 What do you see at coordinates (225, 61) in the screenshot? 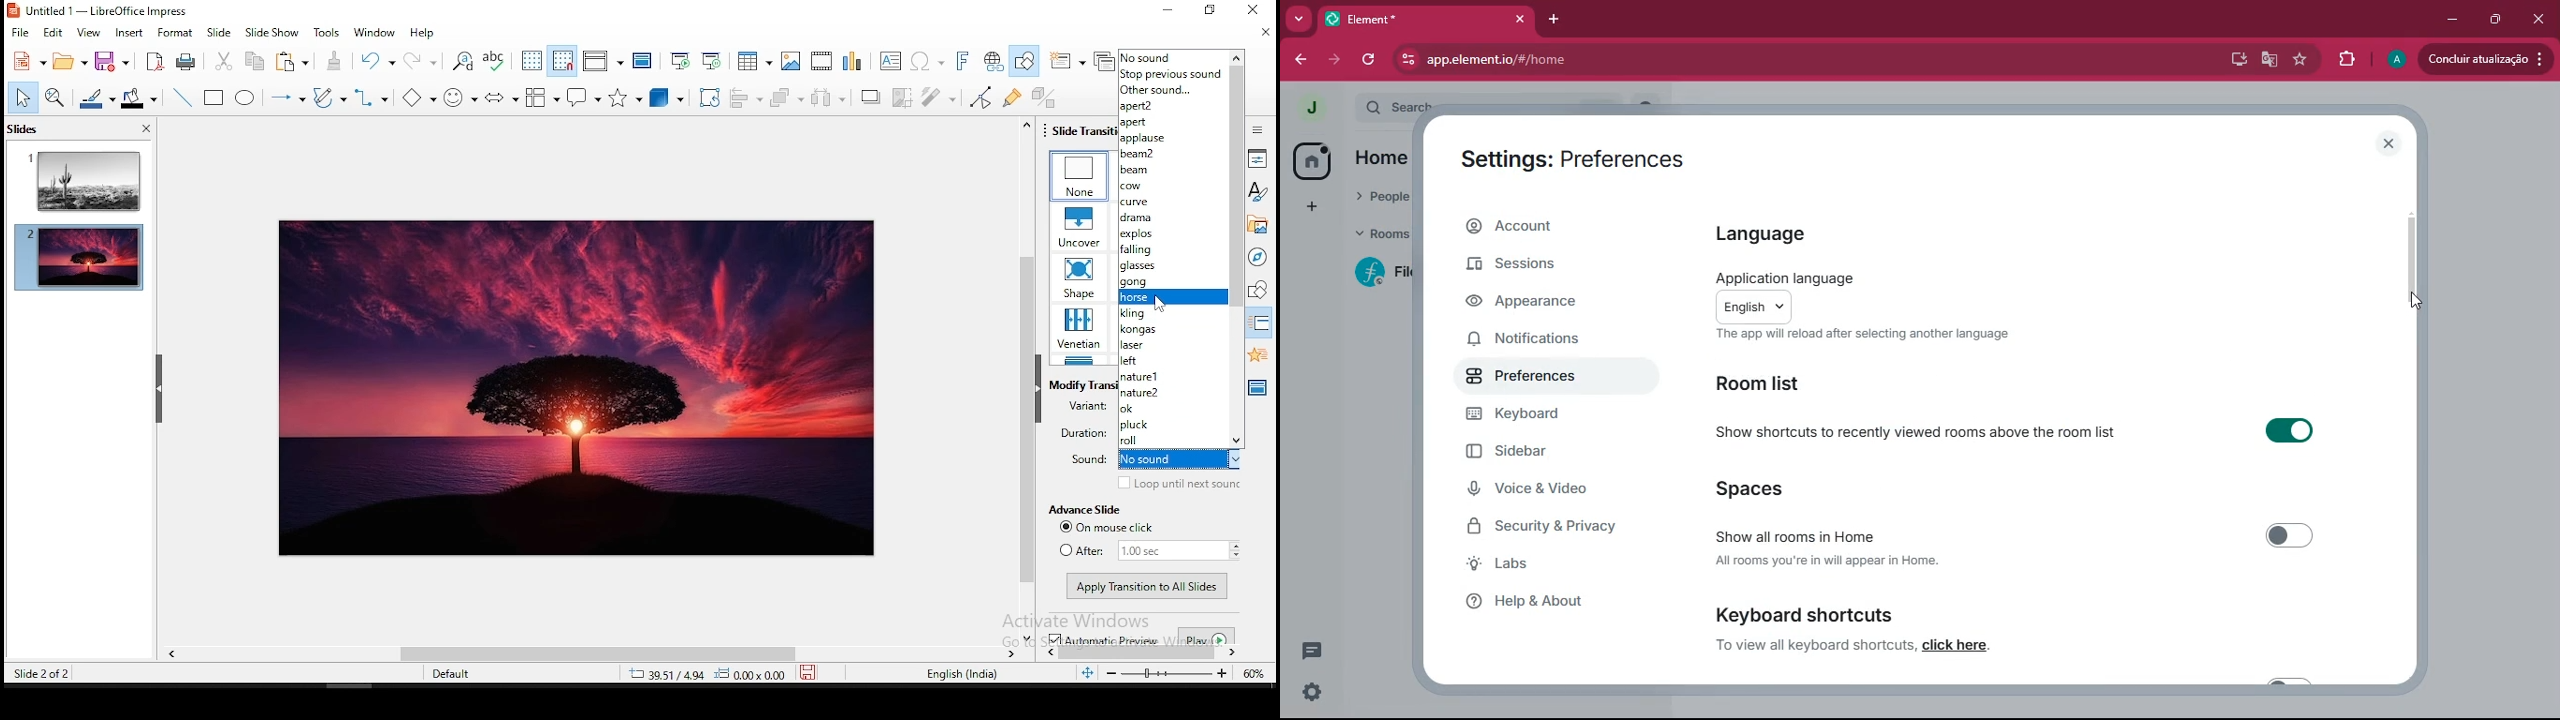
I see `cut` at bounding box center [225, 61].